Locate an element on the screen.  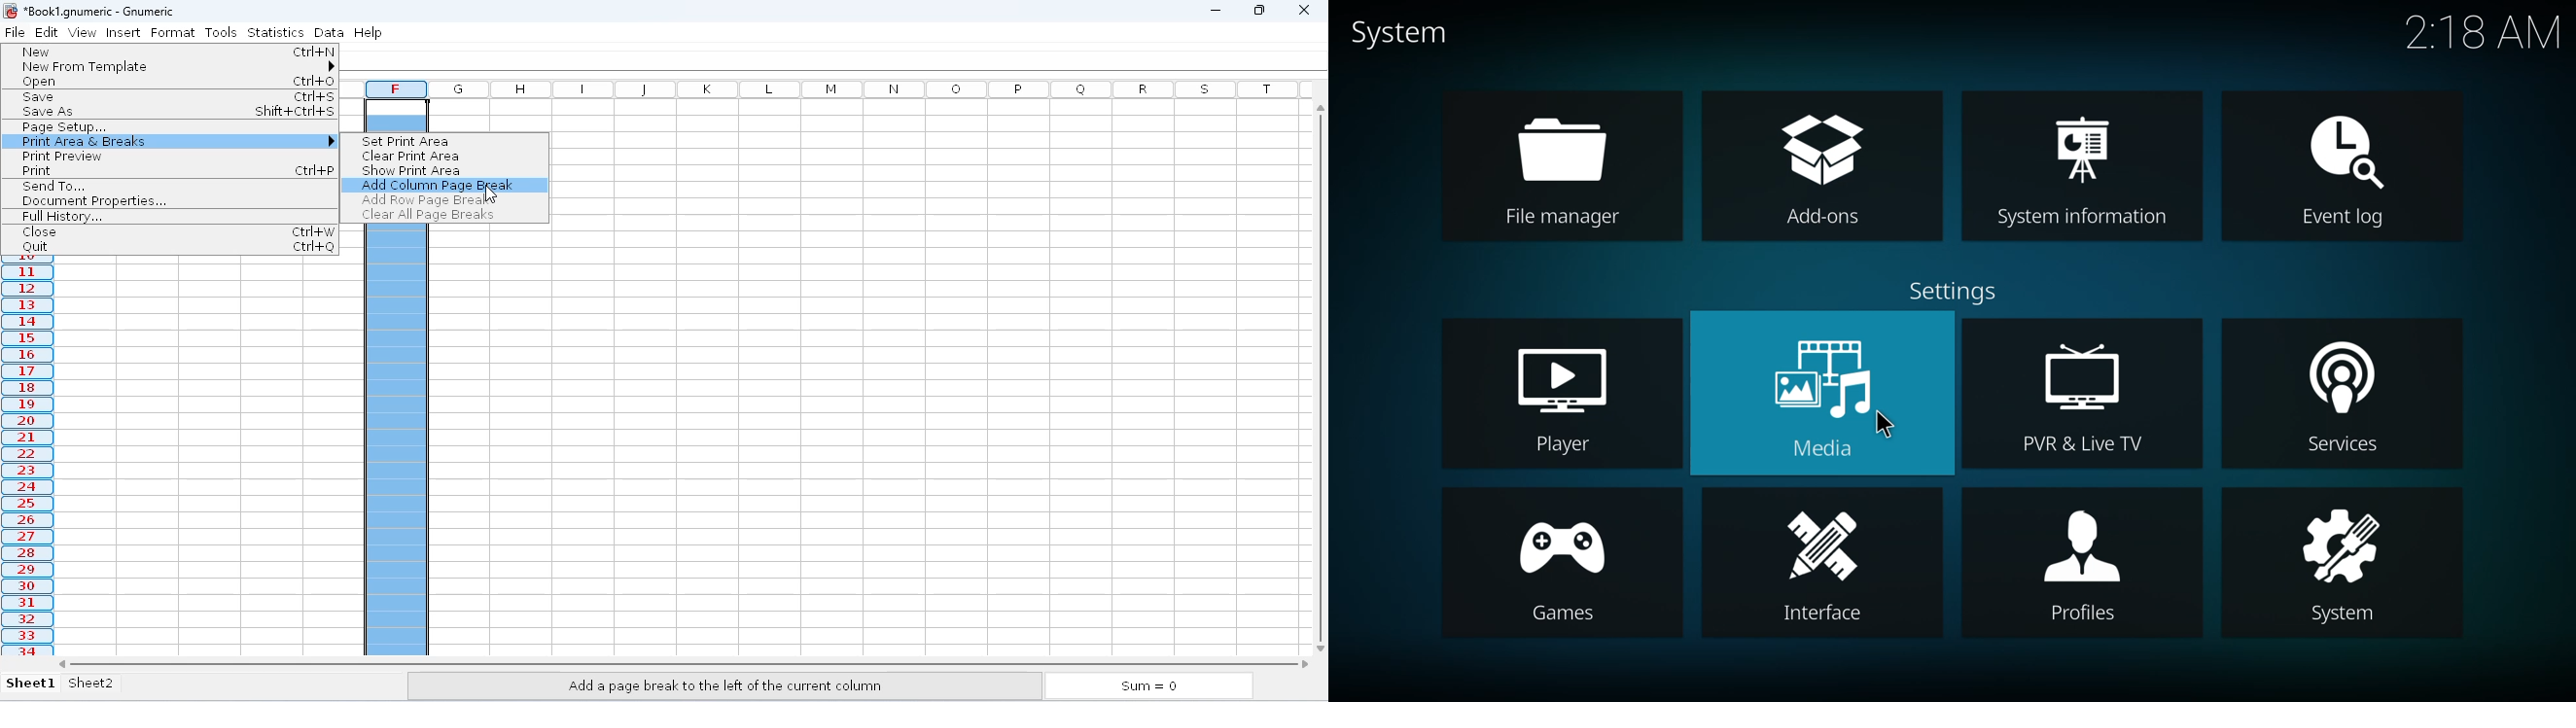
event log is located at coordinates (2350, 168).